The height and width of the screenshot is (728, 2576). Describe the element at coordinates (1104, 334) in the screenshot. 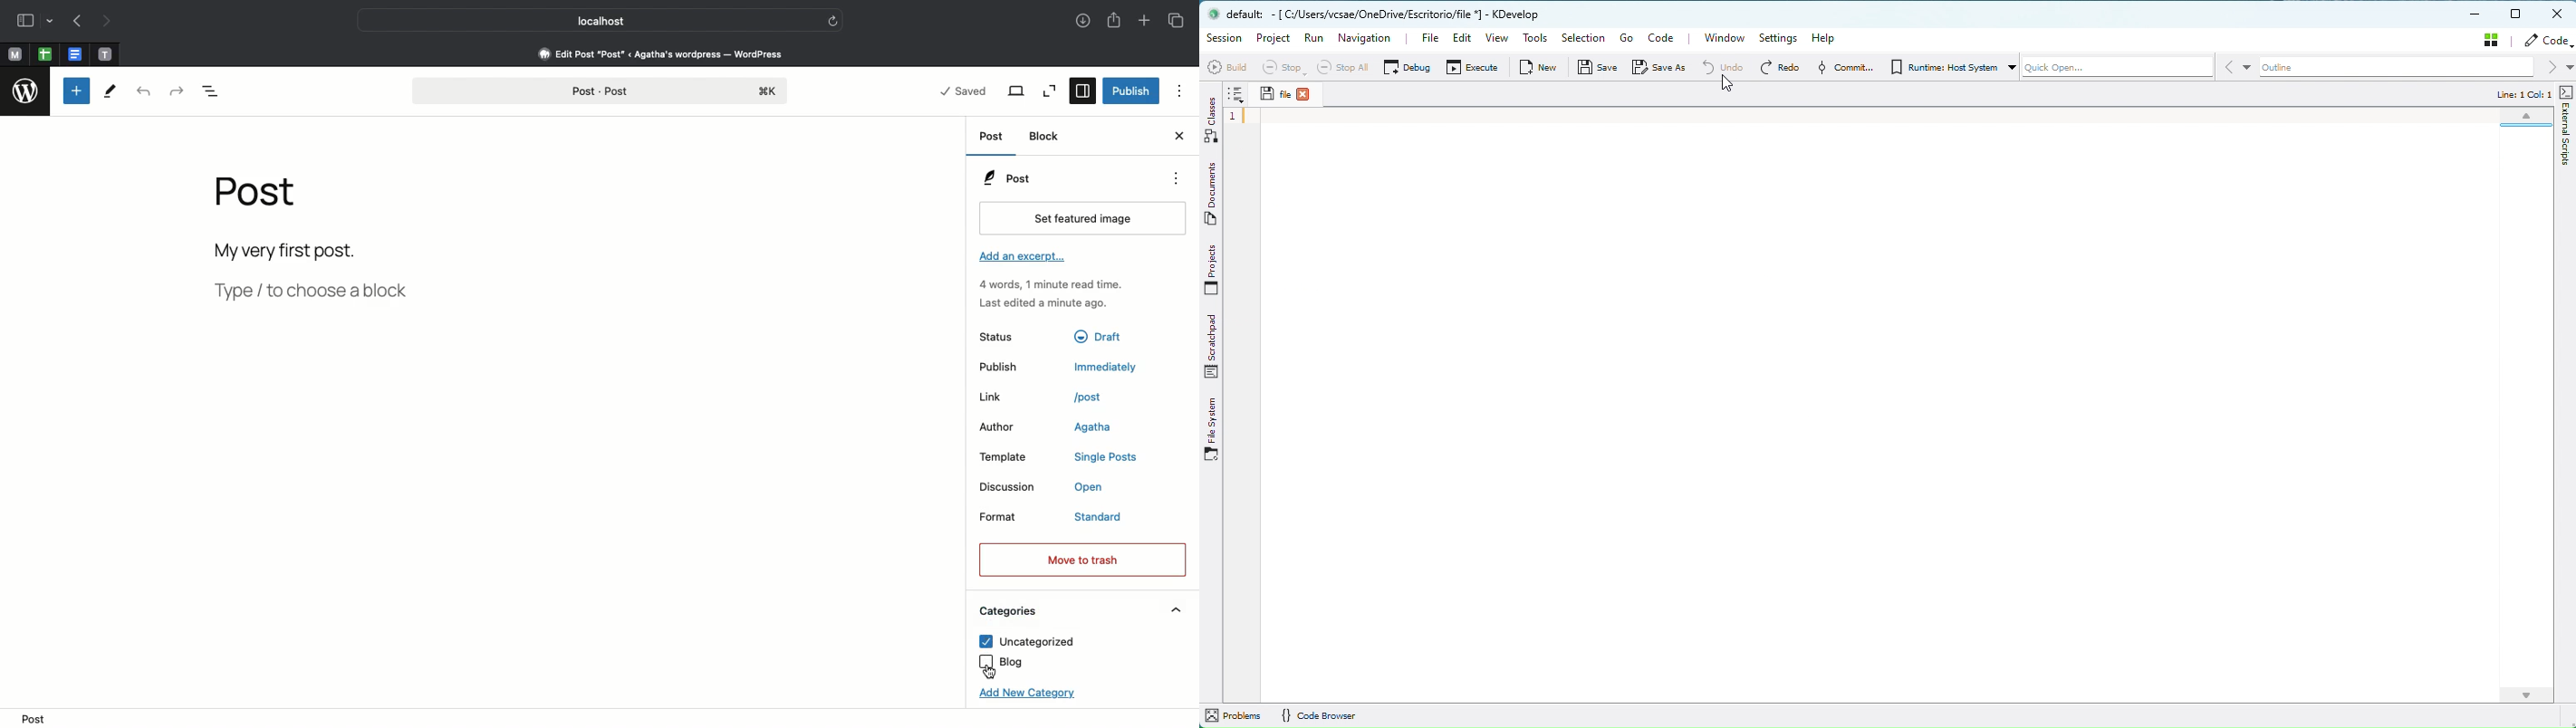

I see `` at that location.